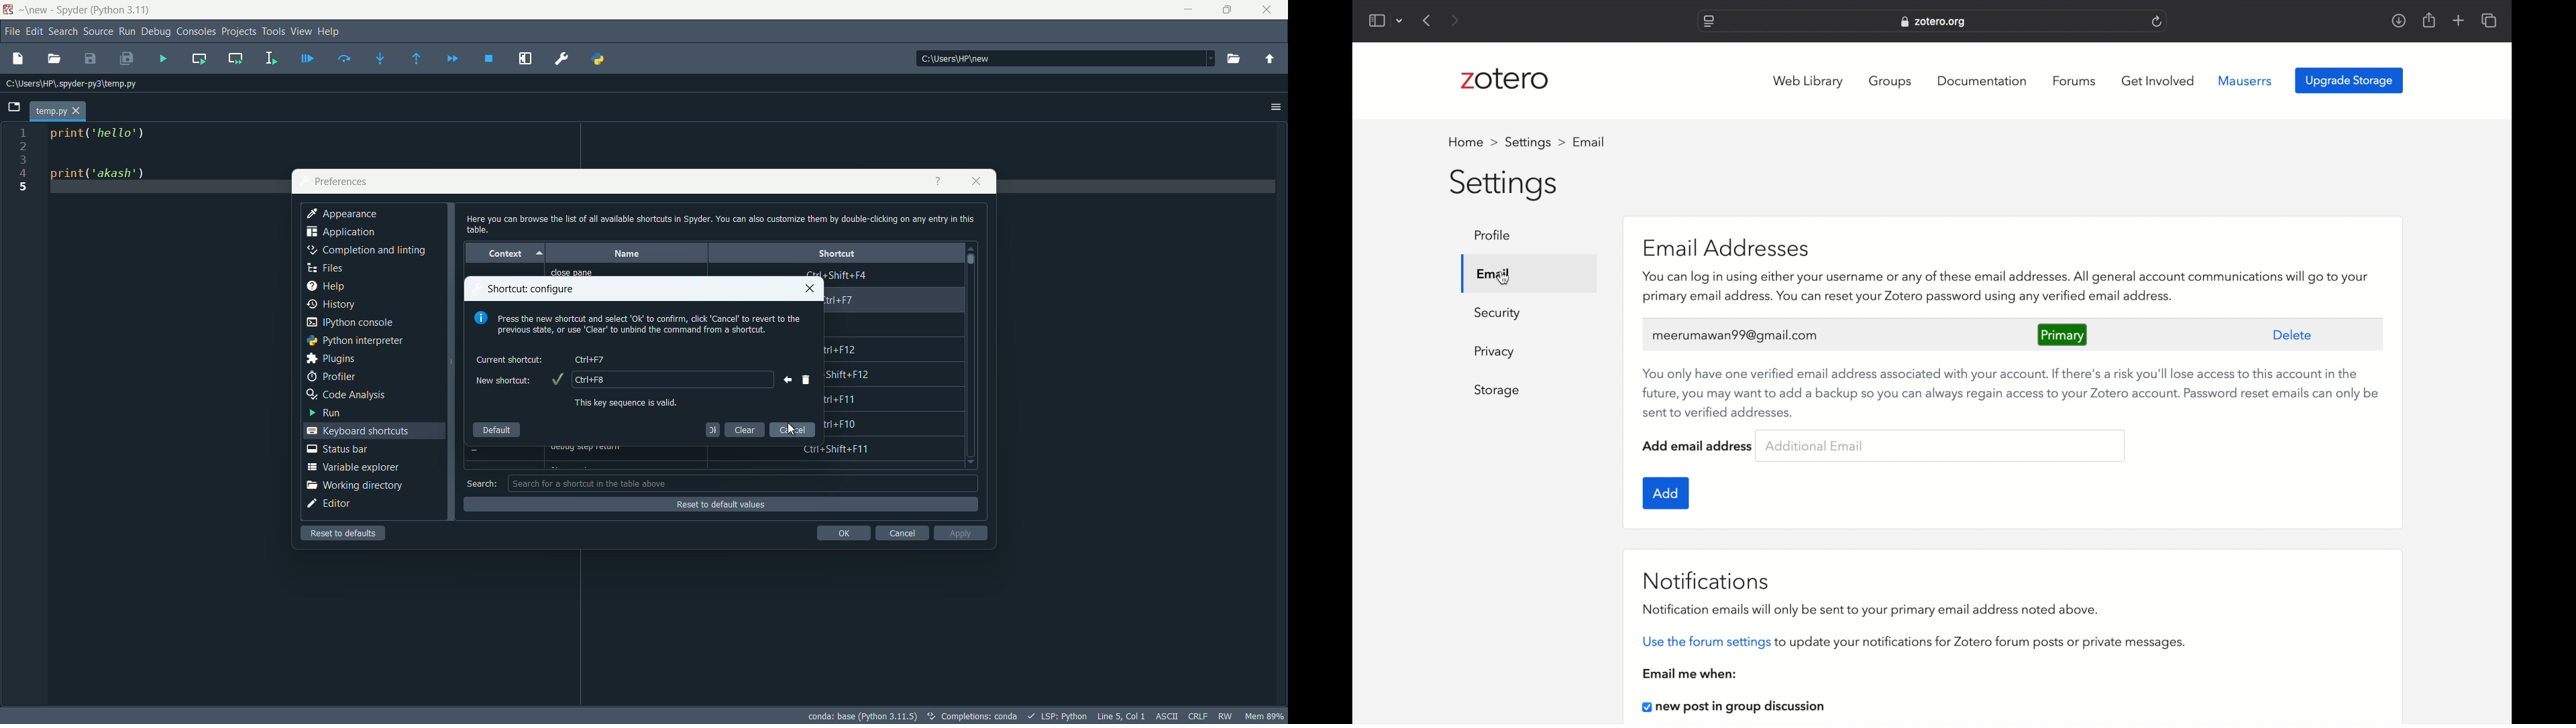  Describe the element at coordinates (346, 396) in the screenshot. I see `code analysis` at that location.